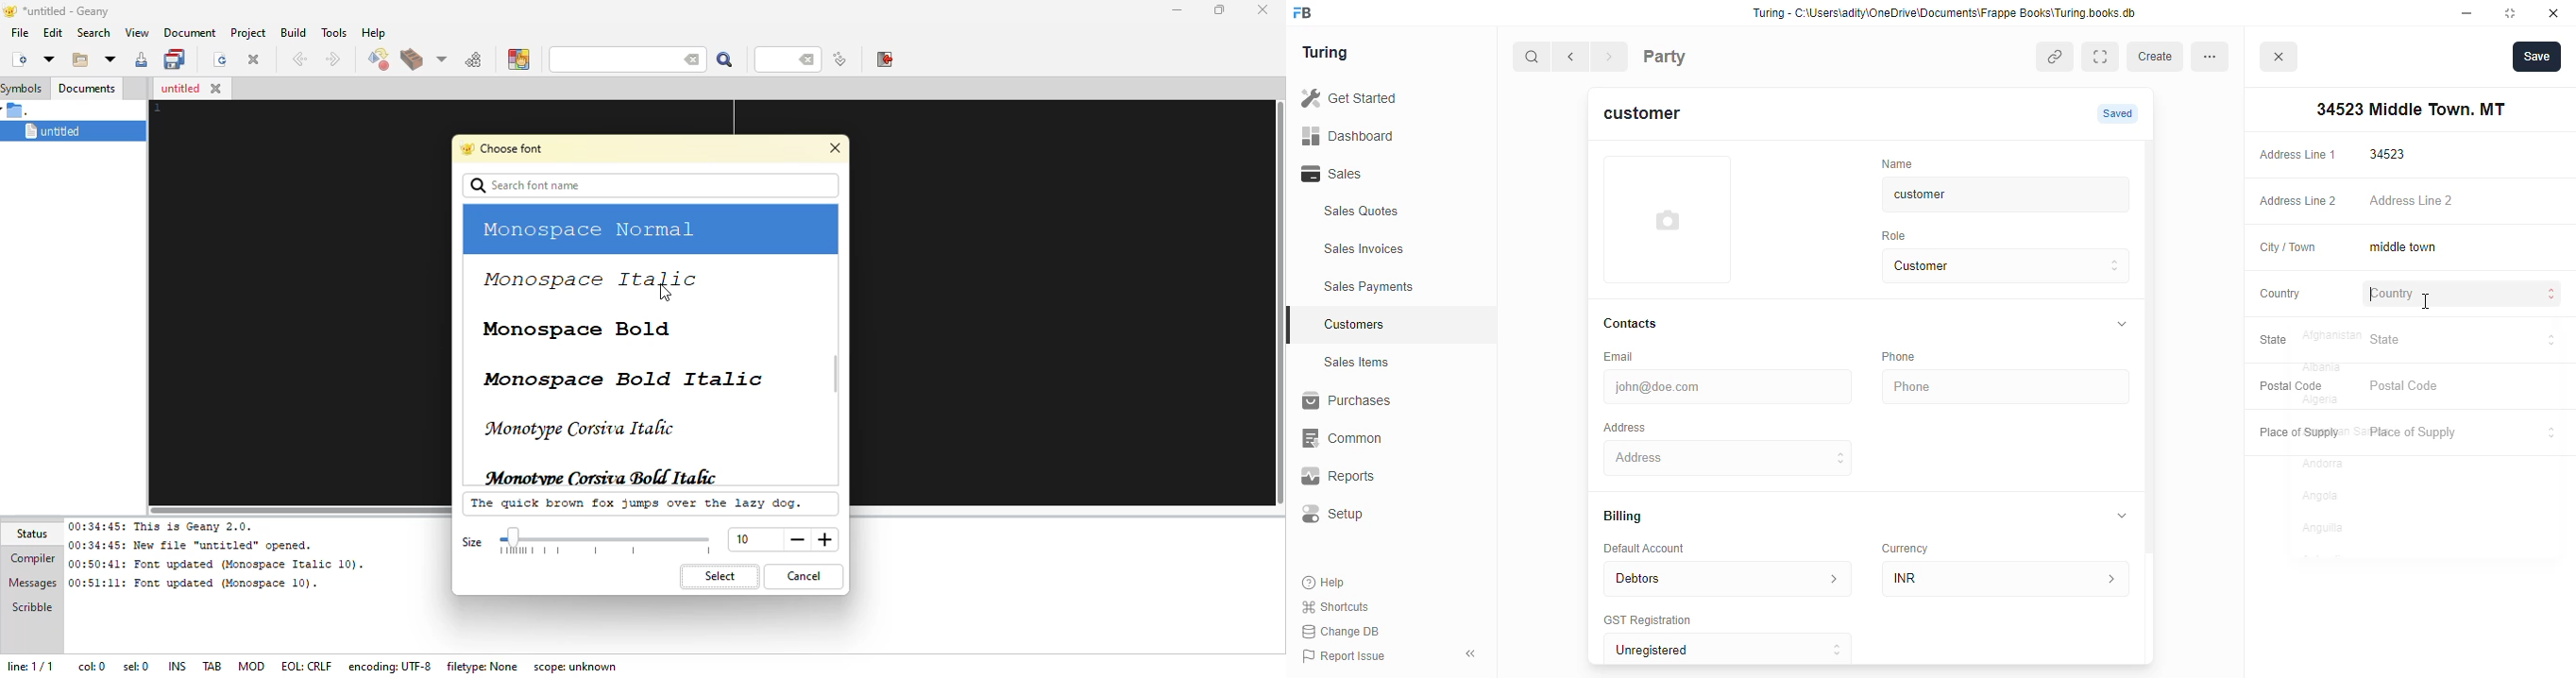 The image size is (2576, 700). I want to click on search, so click(1533, 59).